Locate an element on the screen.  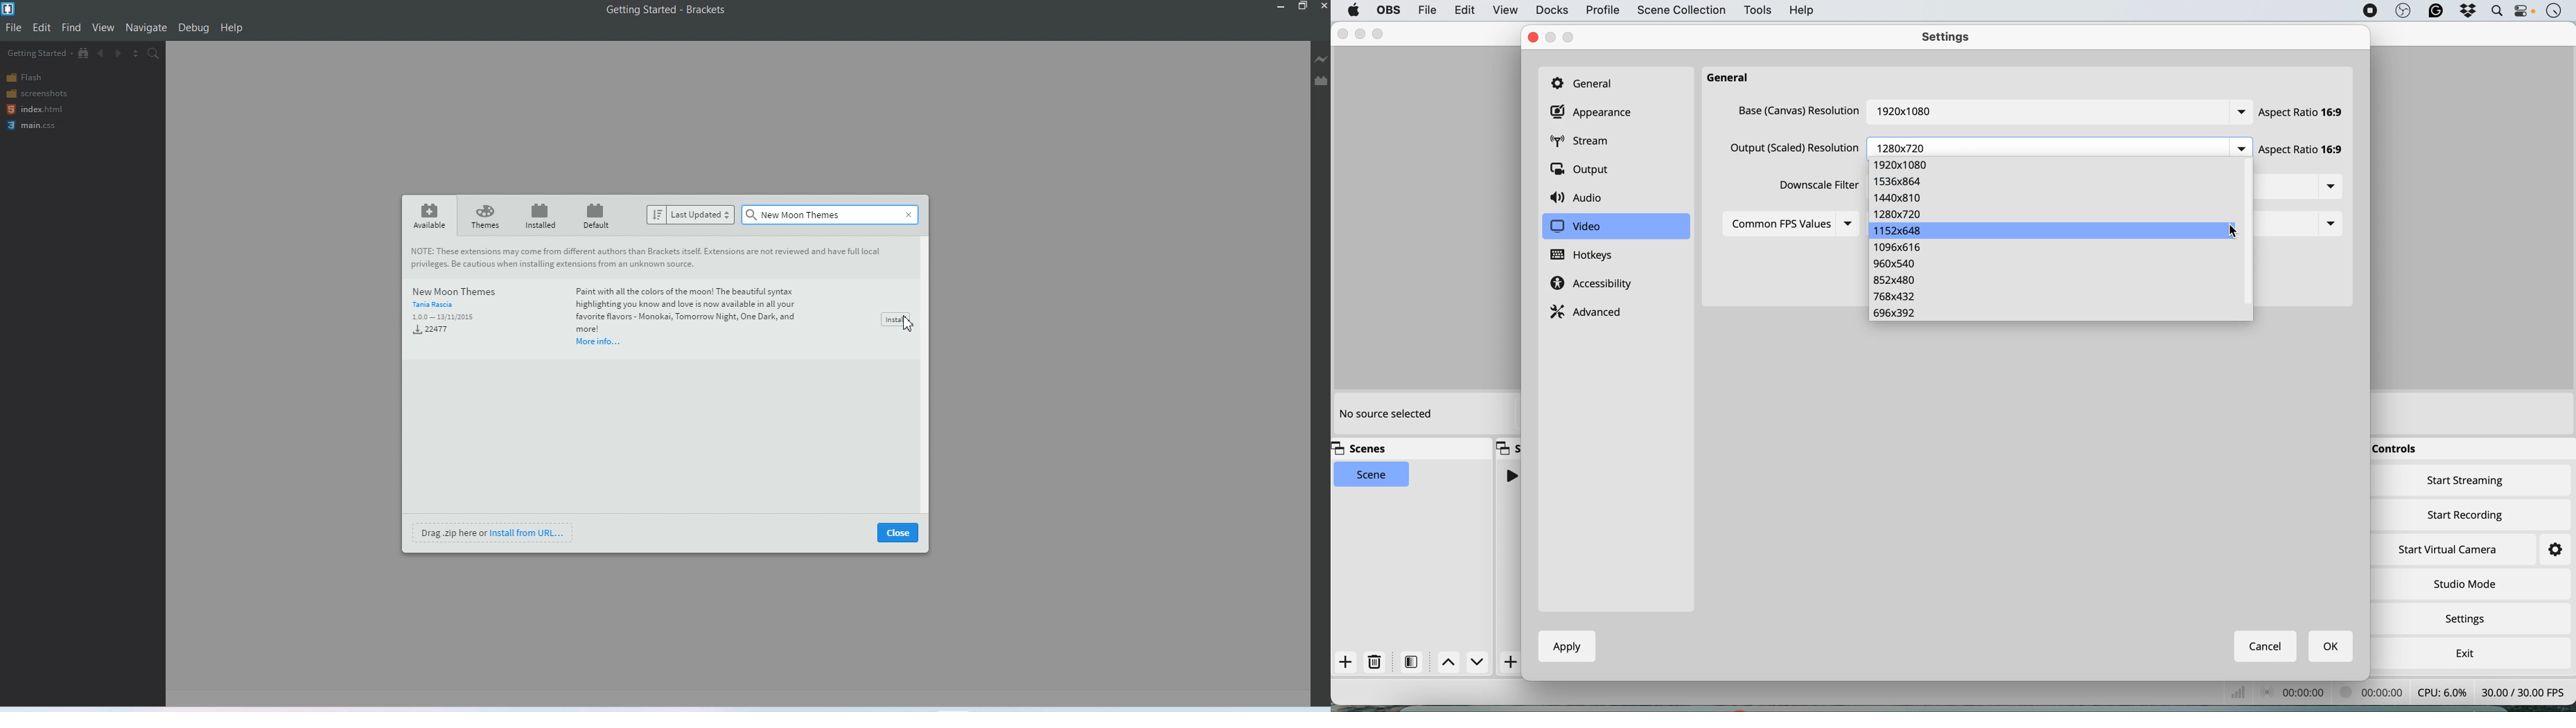
852x480 is located at coordinates (1893, 281).